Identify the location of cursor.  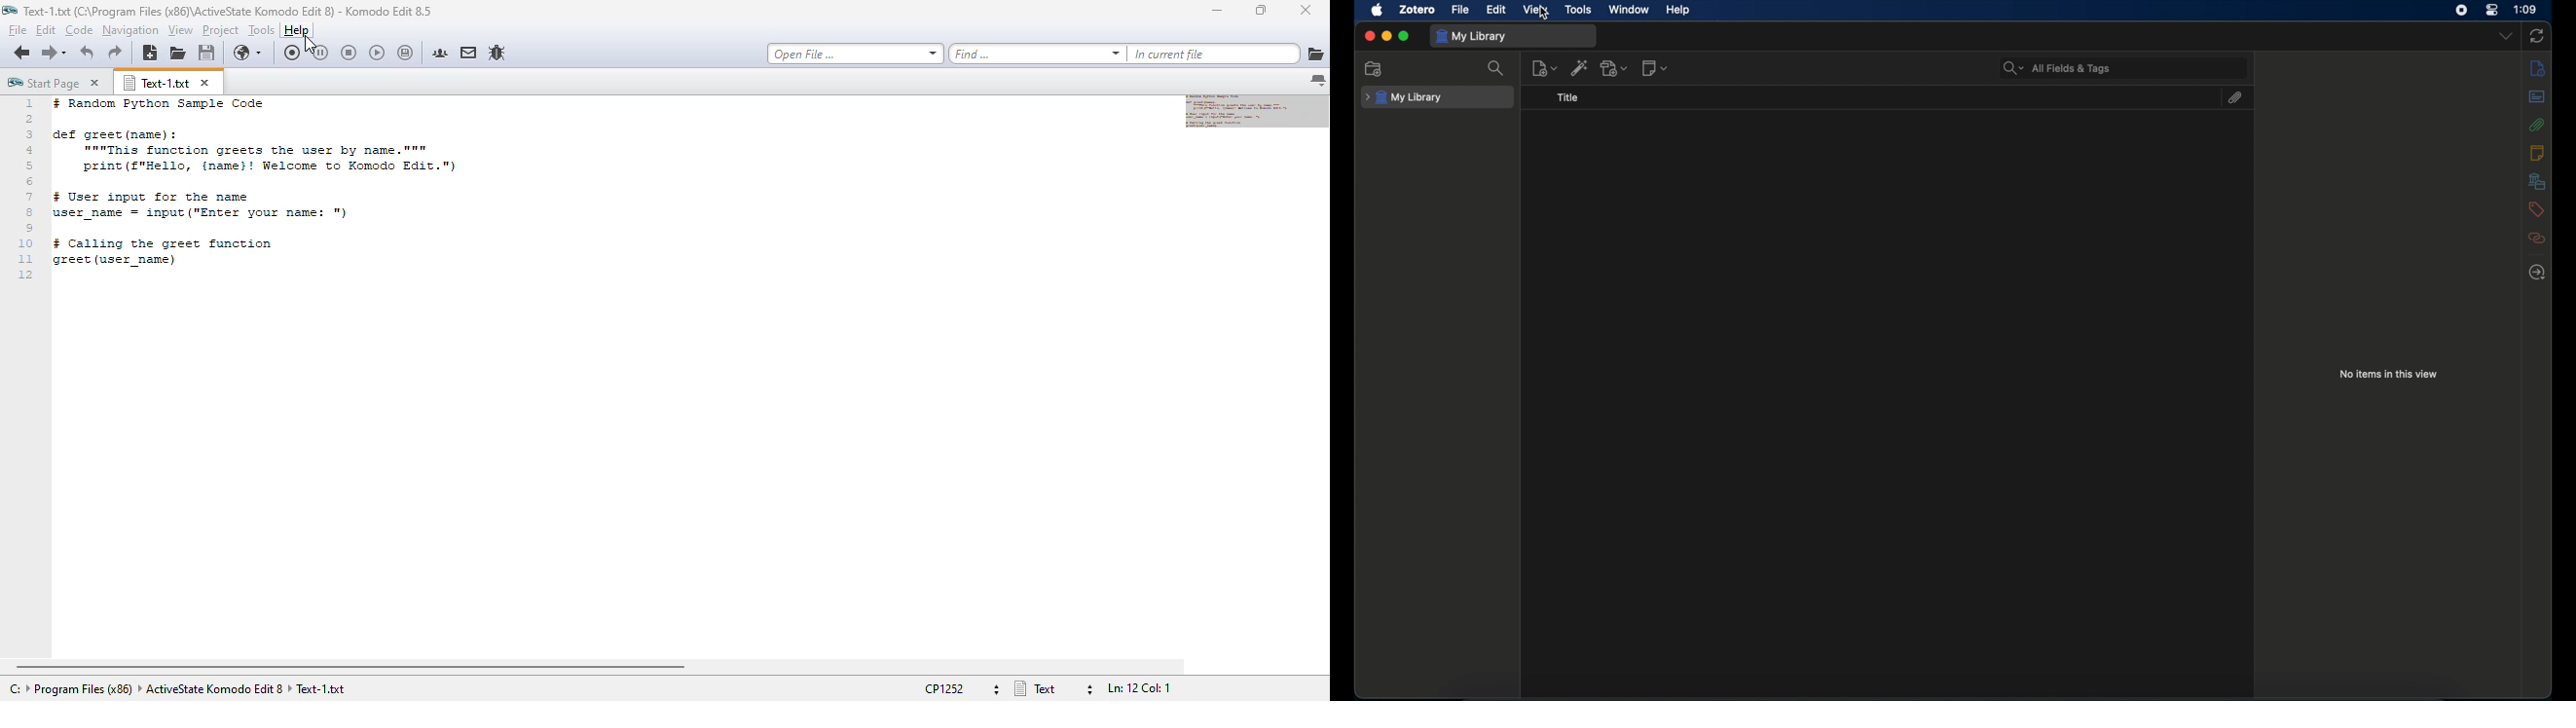
(1545, 14).